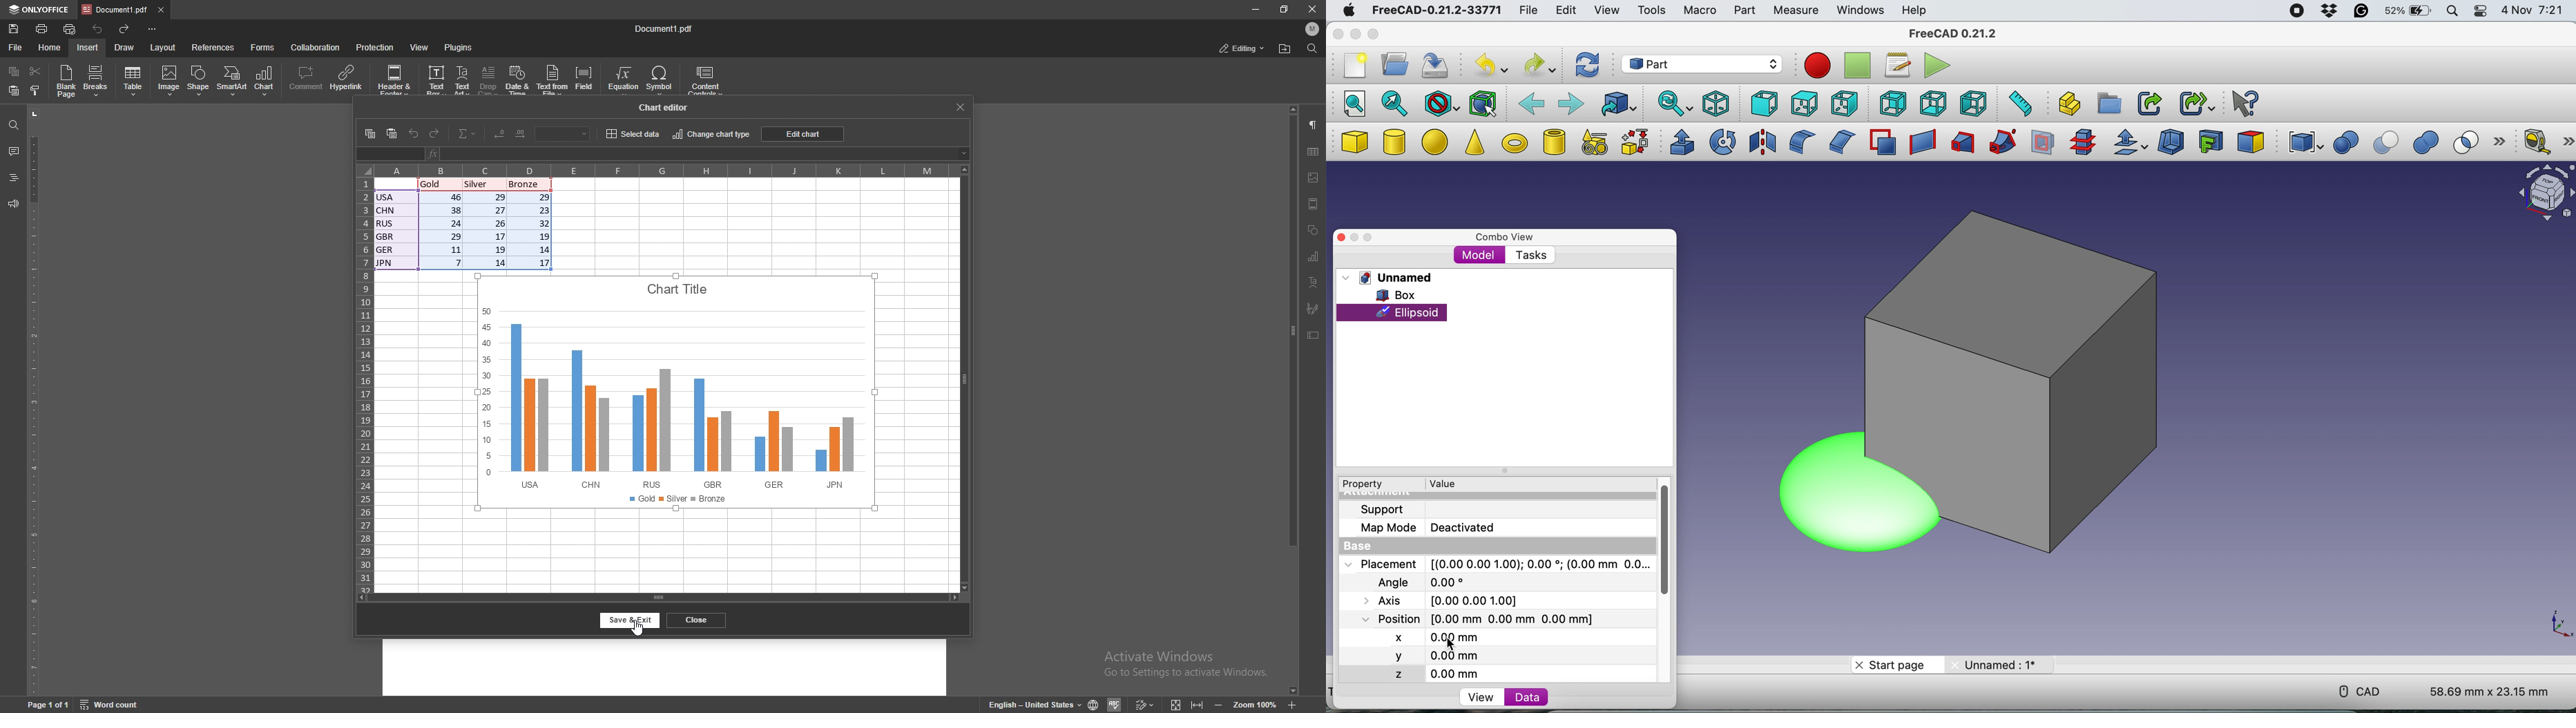 This screenshot has height=728, width=2576. I want to click on dropbox, so click(2327, 11).